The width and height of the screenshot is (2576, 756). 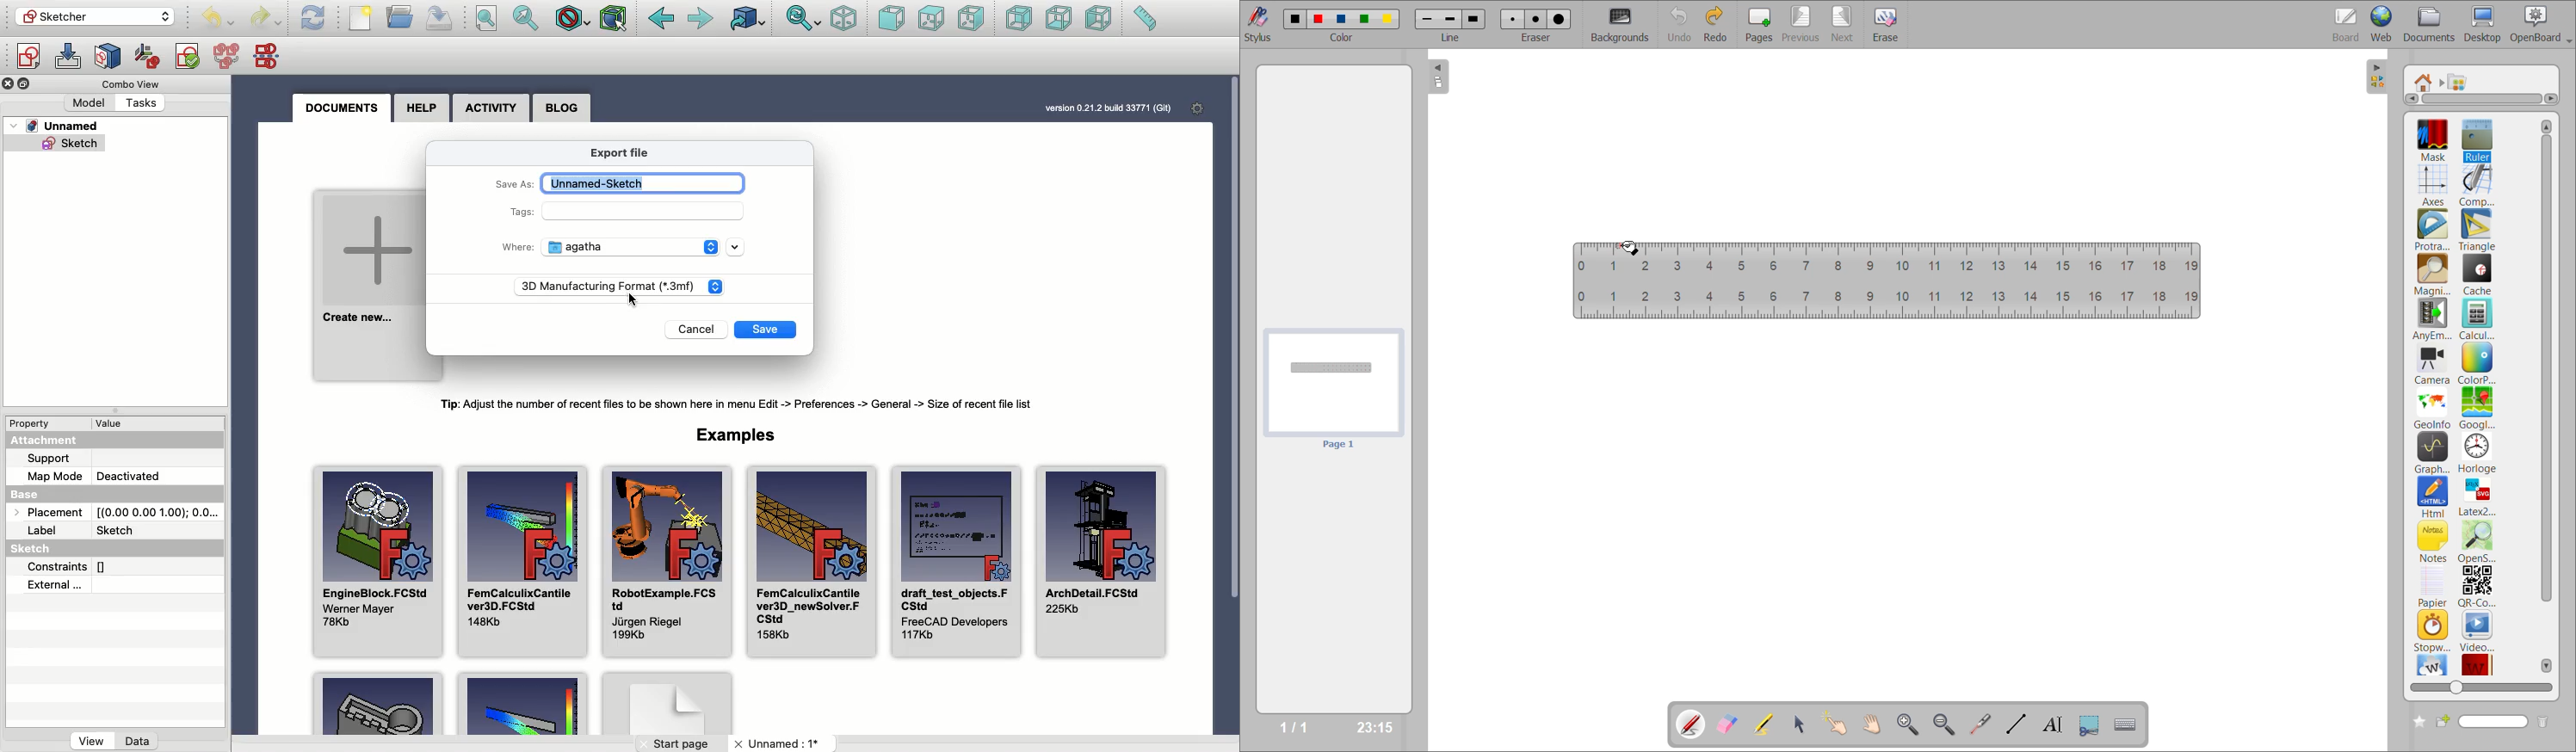 What do you see at coordinates (1100, 21) in the screenshot?
I see `Left` at bounding box center [1100, 21].